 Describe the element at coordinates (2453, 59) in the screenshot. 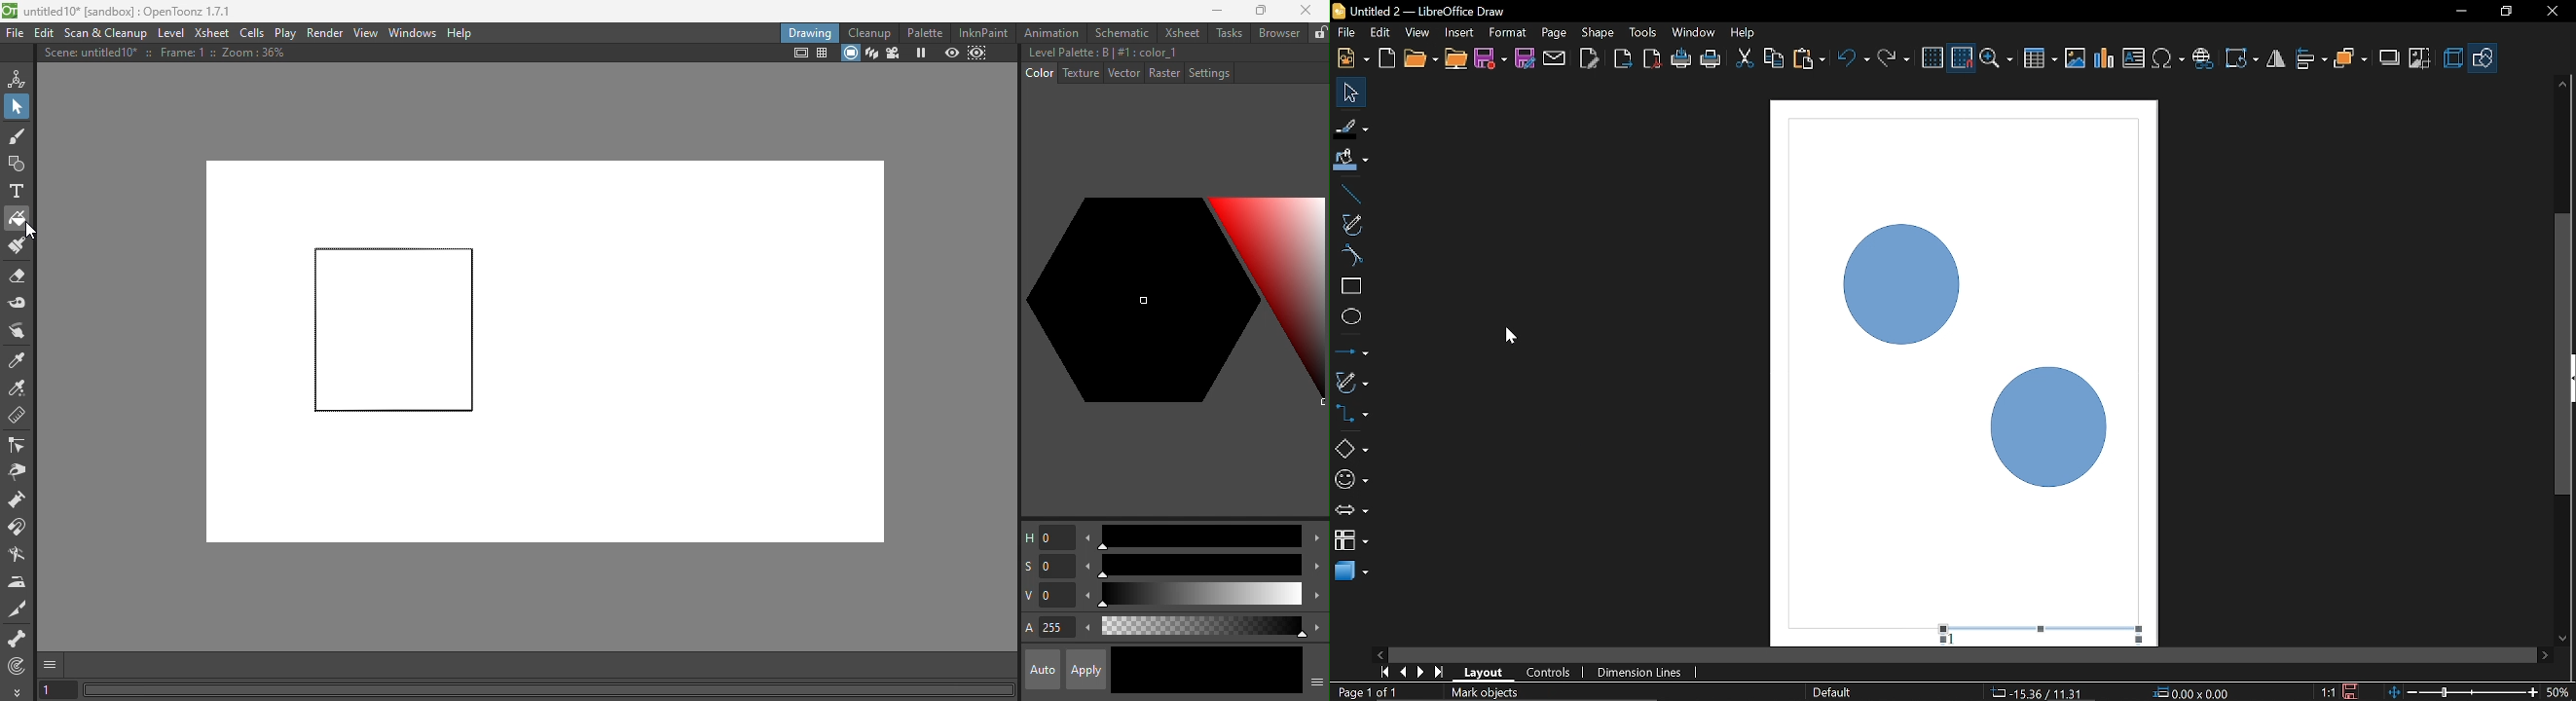

I see `3D` at that location.